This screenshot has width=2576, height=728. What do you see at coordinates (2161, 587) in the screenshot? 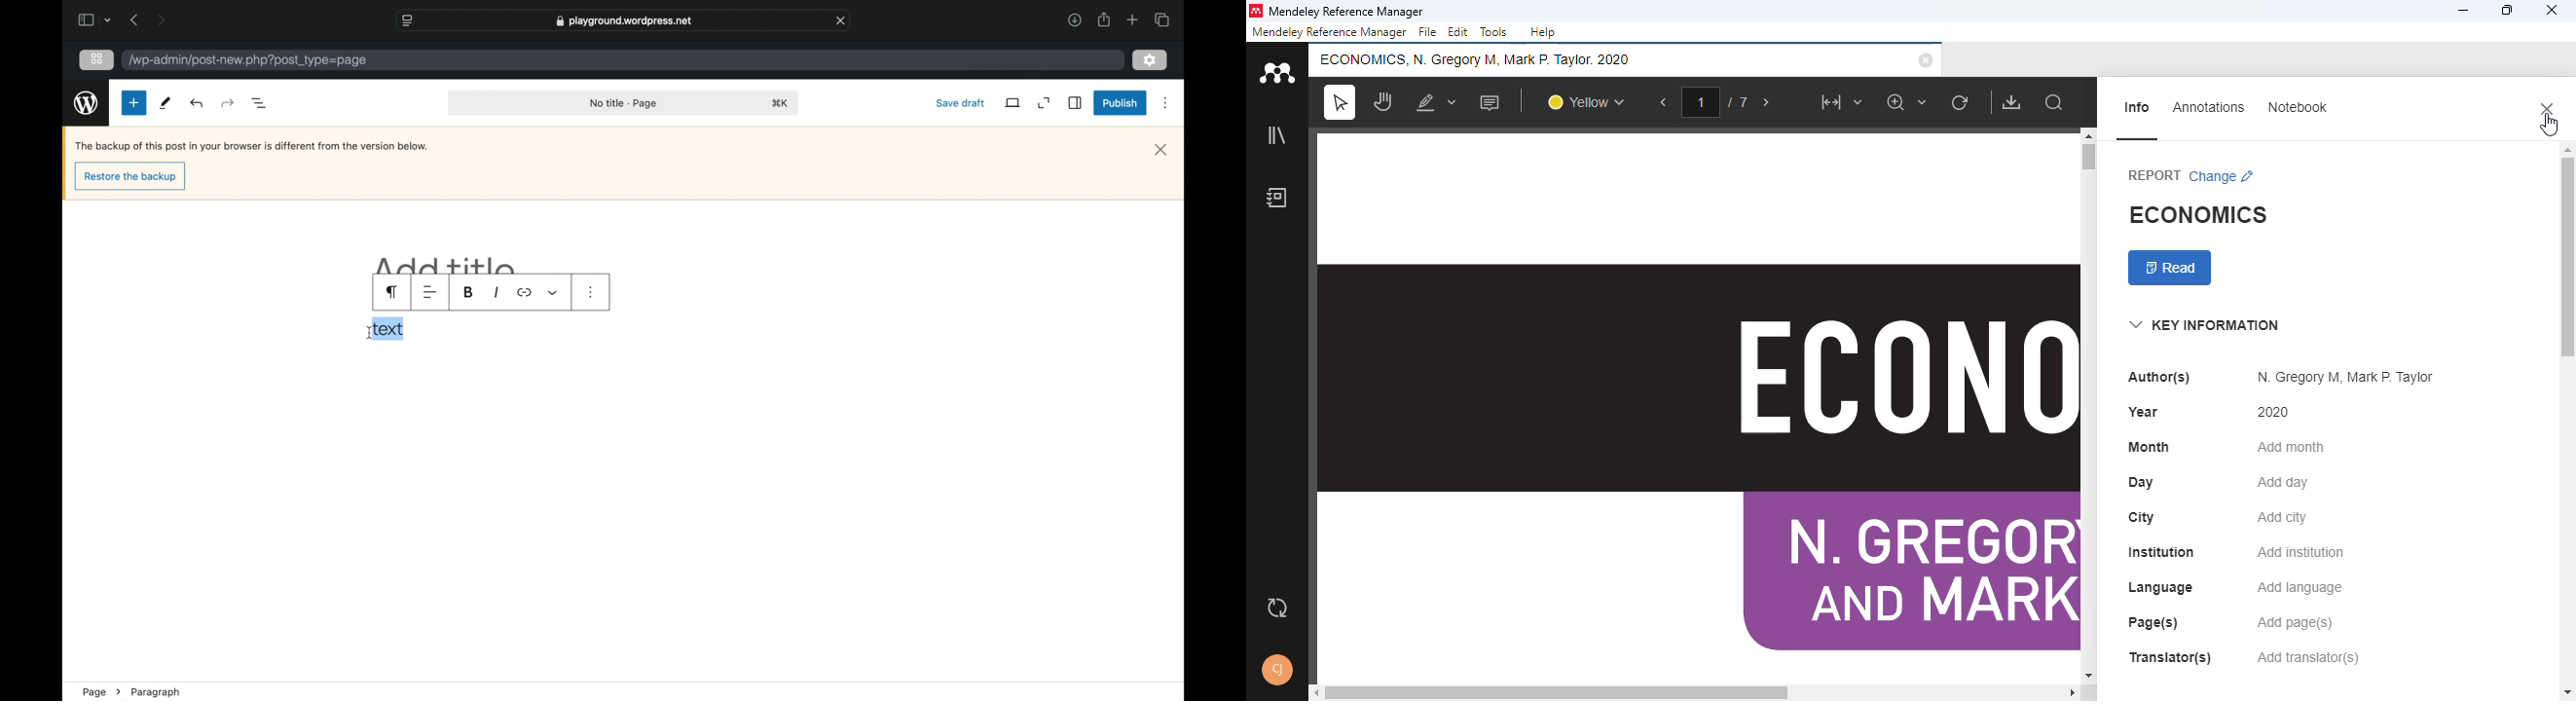
I see `language` at bounding box center [2161, 587].